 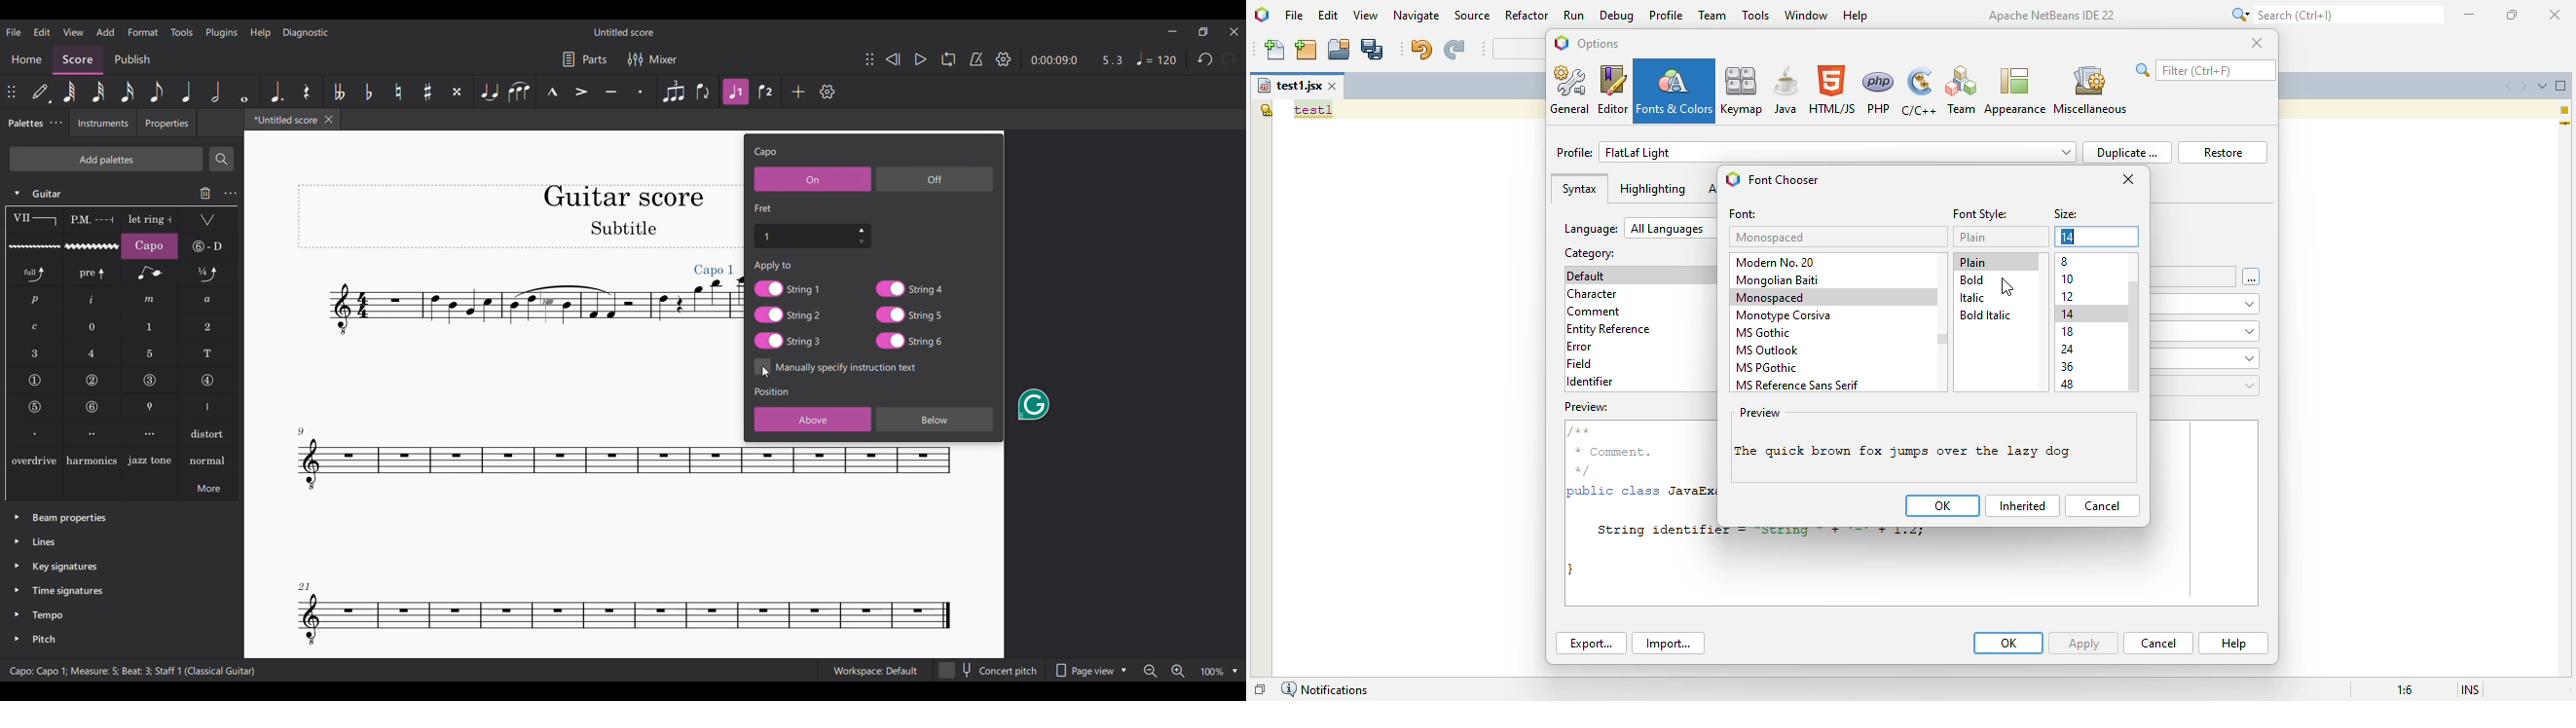 What do you see at coordinates (143, 32) in the screenshot?
I see `Format menu` at bounding box center [143, 32].